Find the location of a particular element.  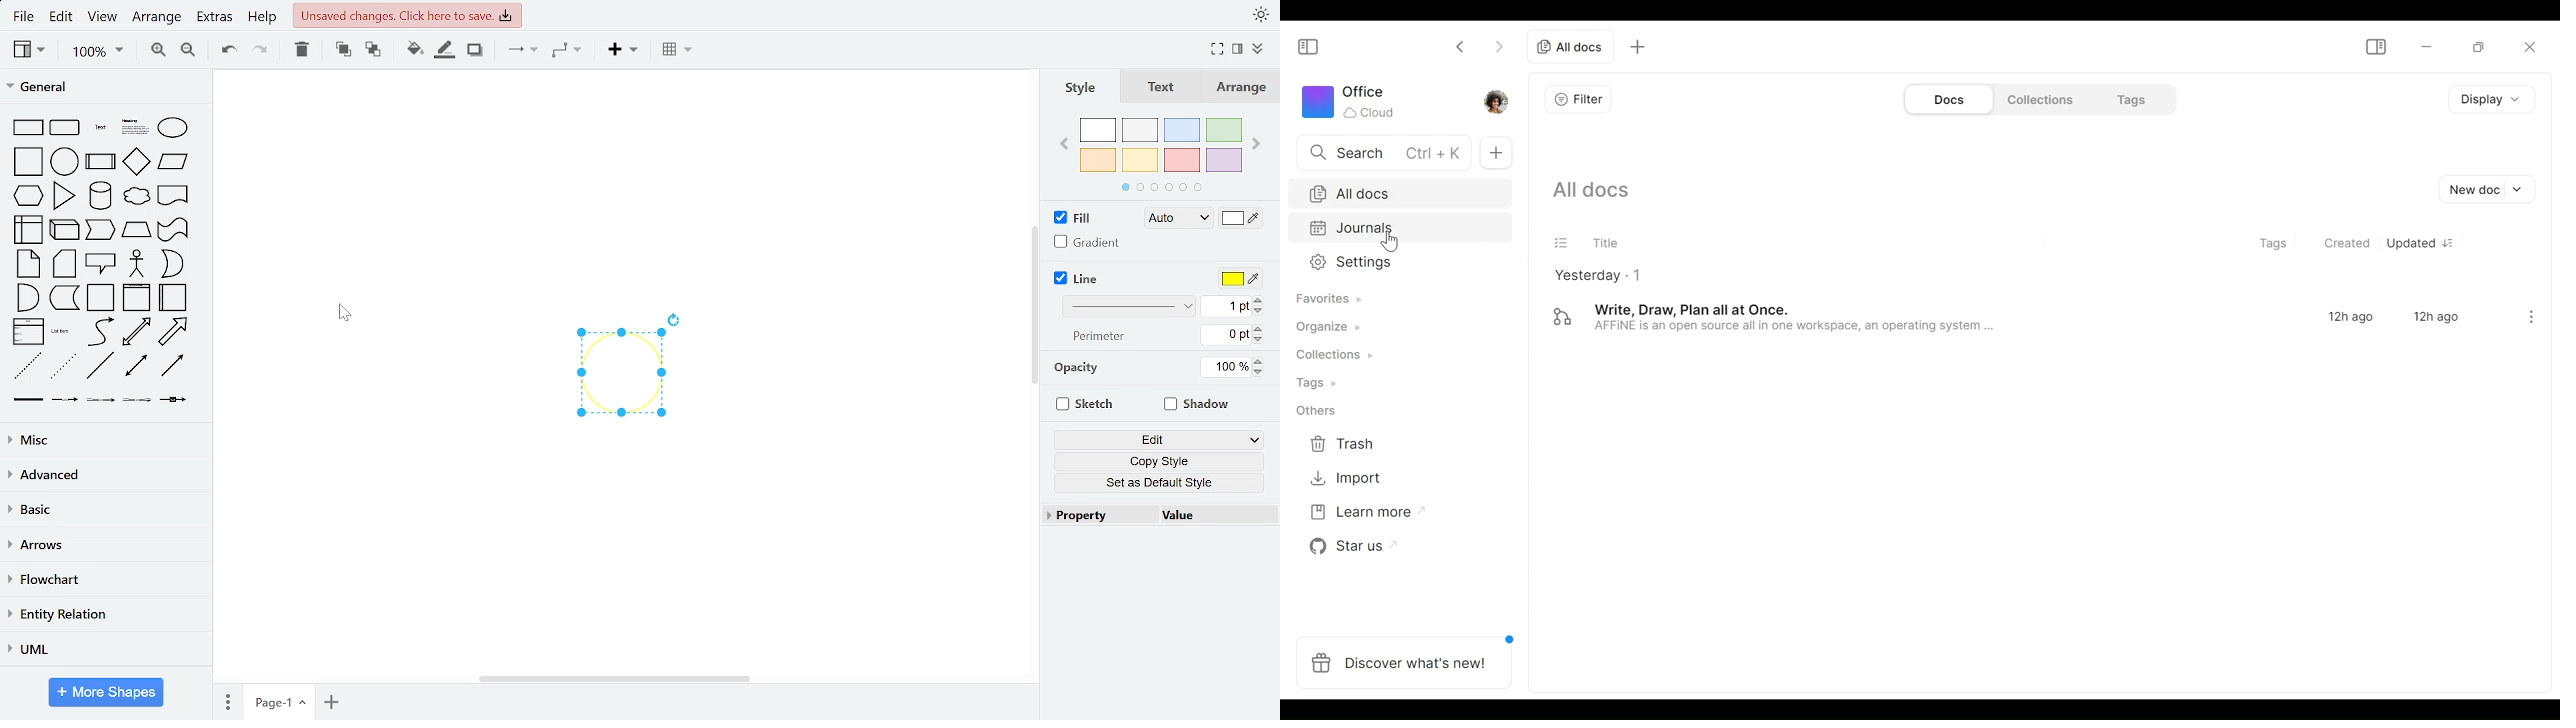

cube is located at coordinates (64, 230).